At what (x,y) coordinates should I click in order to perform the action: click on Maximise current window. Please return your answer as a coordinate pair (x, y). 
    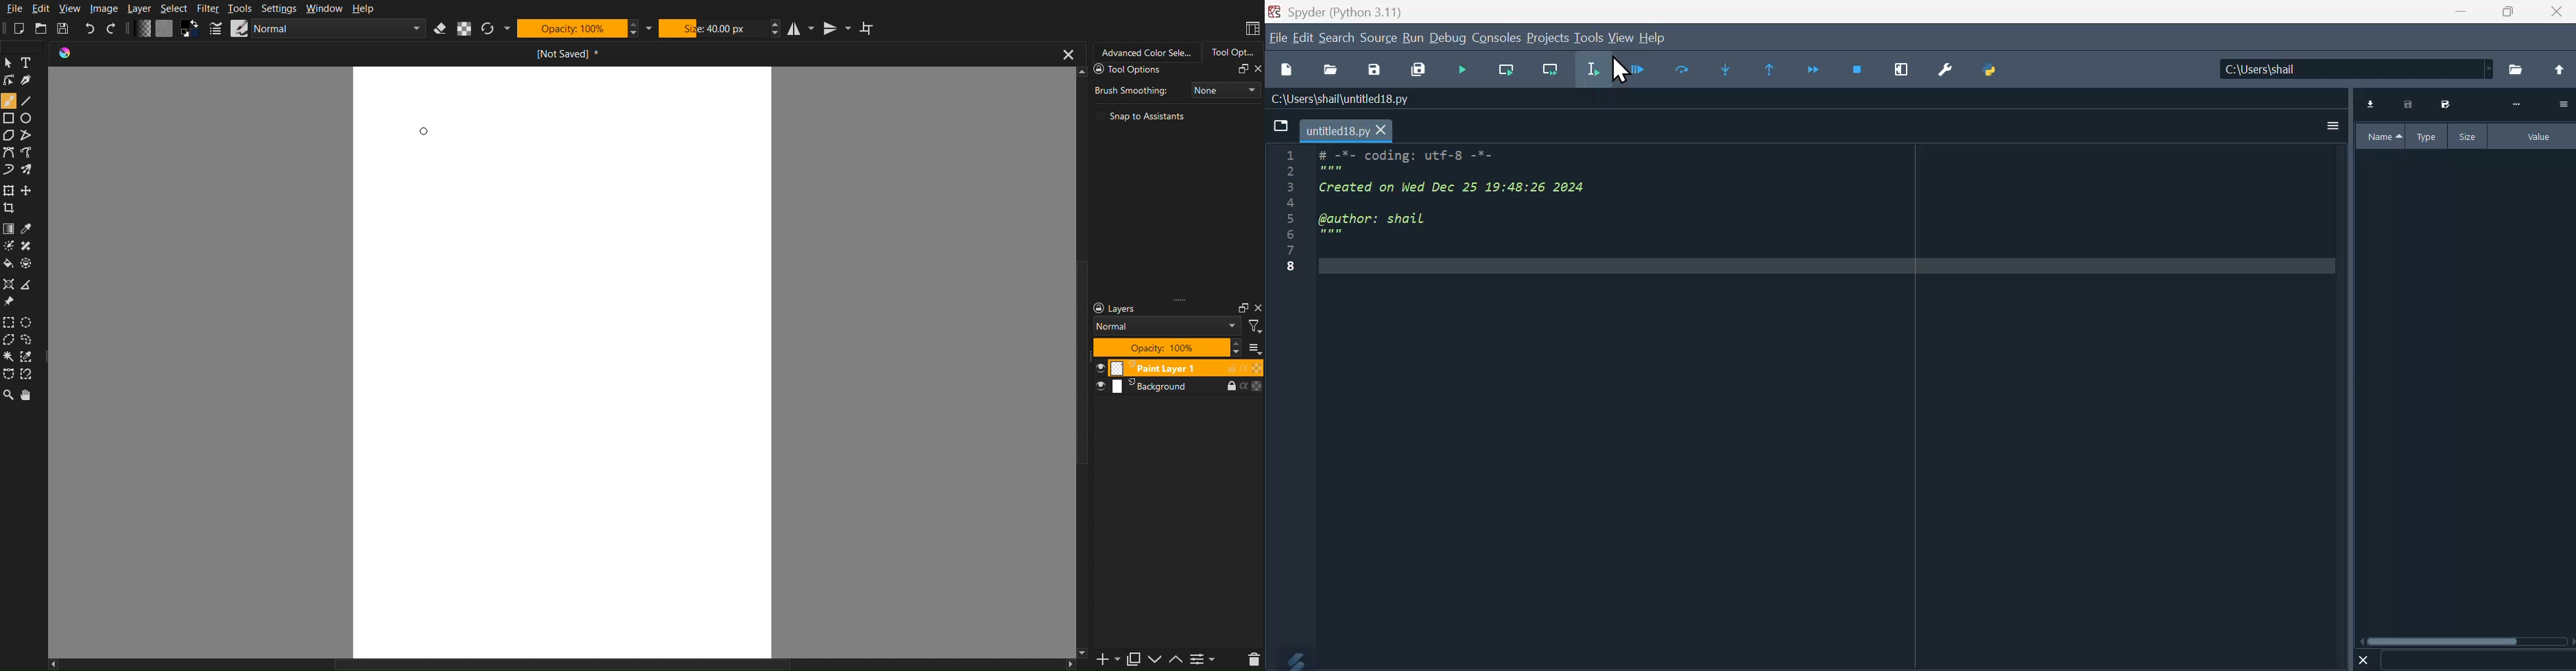
    Looking at the image, I should click on (1900, 71).